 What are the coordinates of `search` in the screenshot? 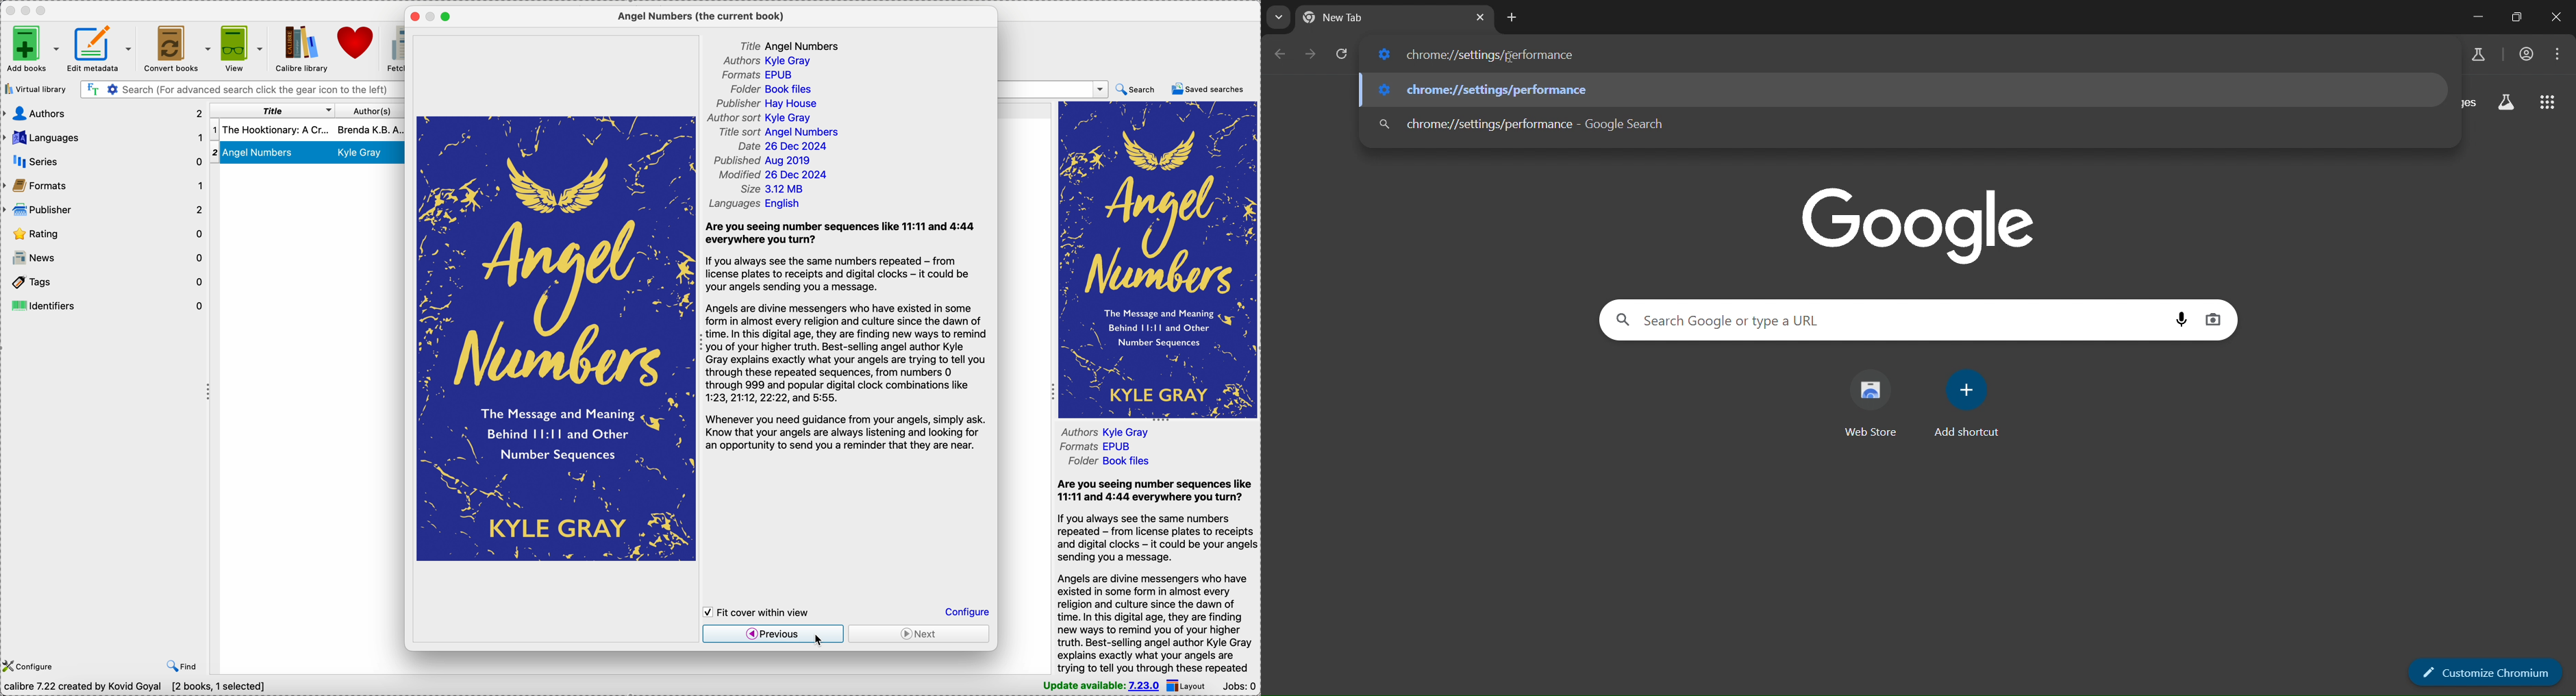 It's located at (1137, 89).